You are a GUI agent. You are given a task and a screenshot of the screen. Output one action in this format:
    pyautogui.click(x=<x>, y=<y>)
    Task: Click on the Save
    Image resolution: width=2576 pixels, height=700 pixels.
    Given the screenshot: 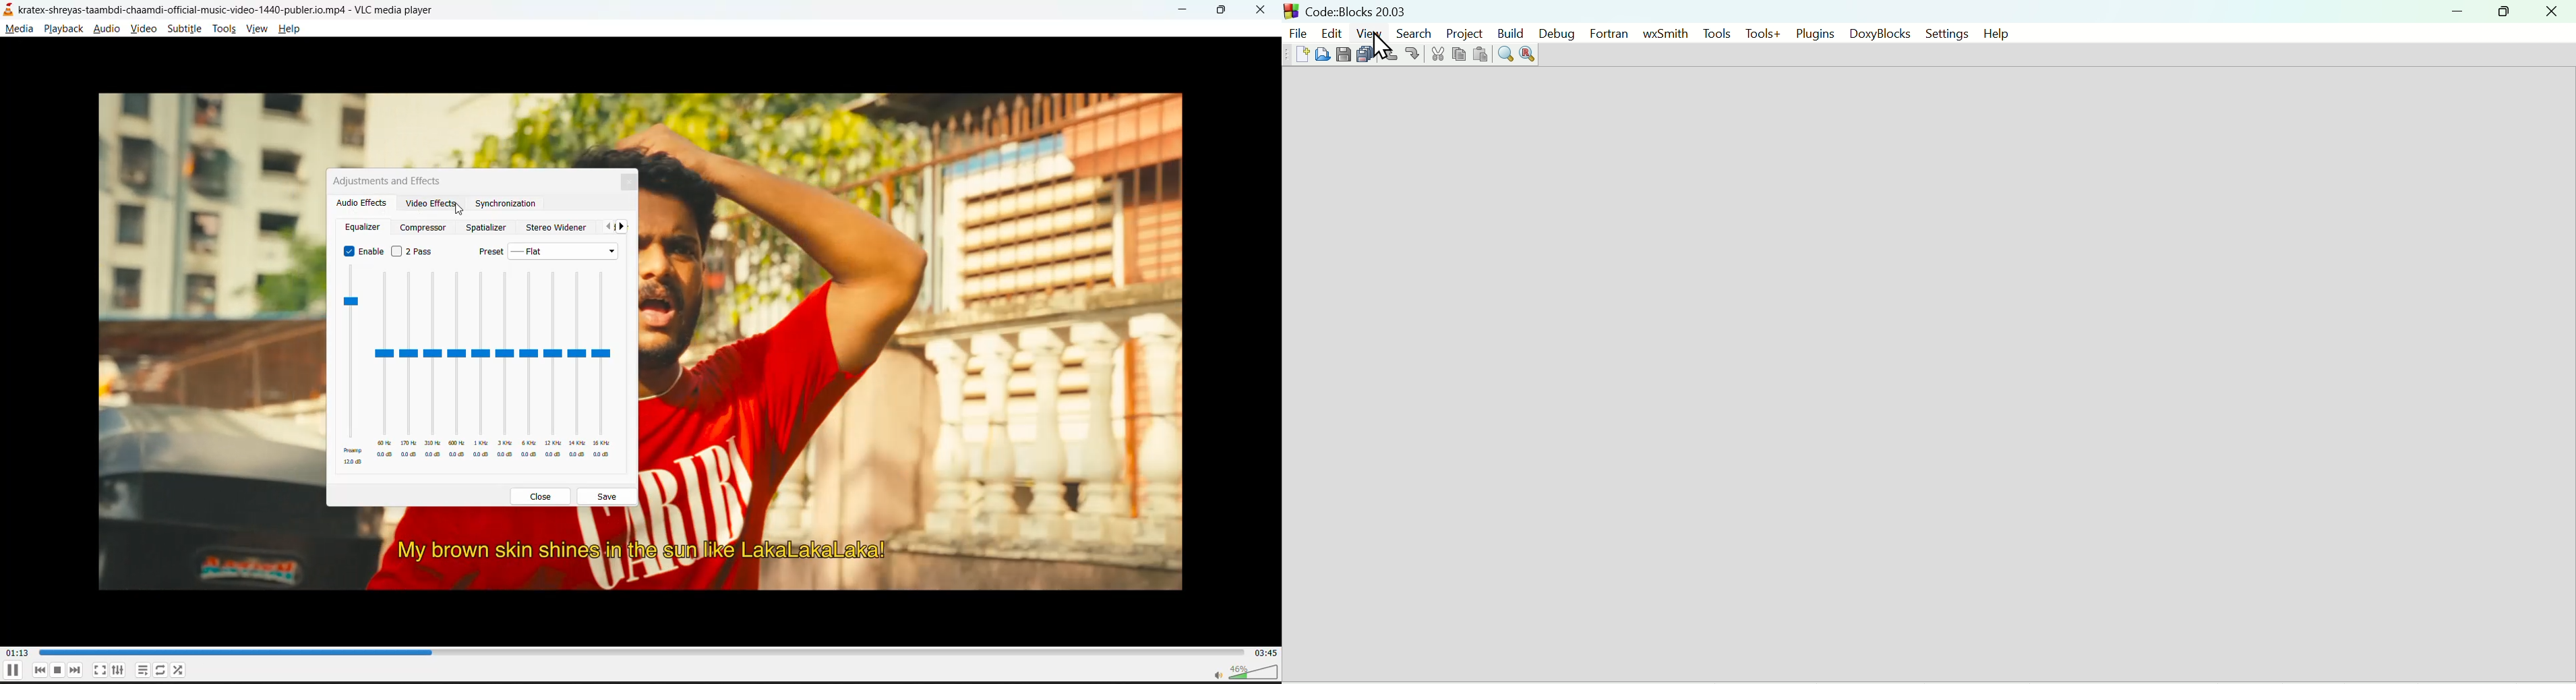 What is the action you would take?
    pyautogui.click(x=1344, y=54)
    